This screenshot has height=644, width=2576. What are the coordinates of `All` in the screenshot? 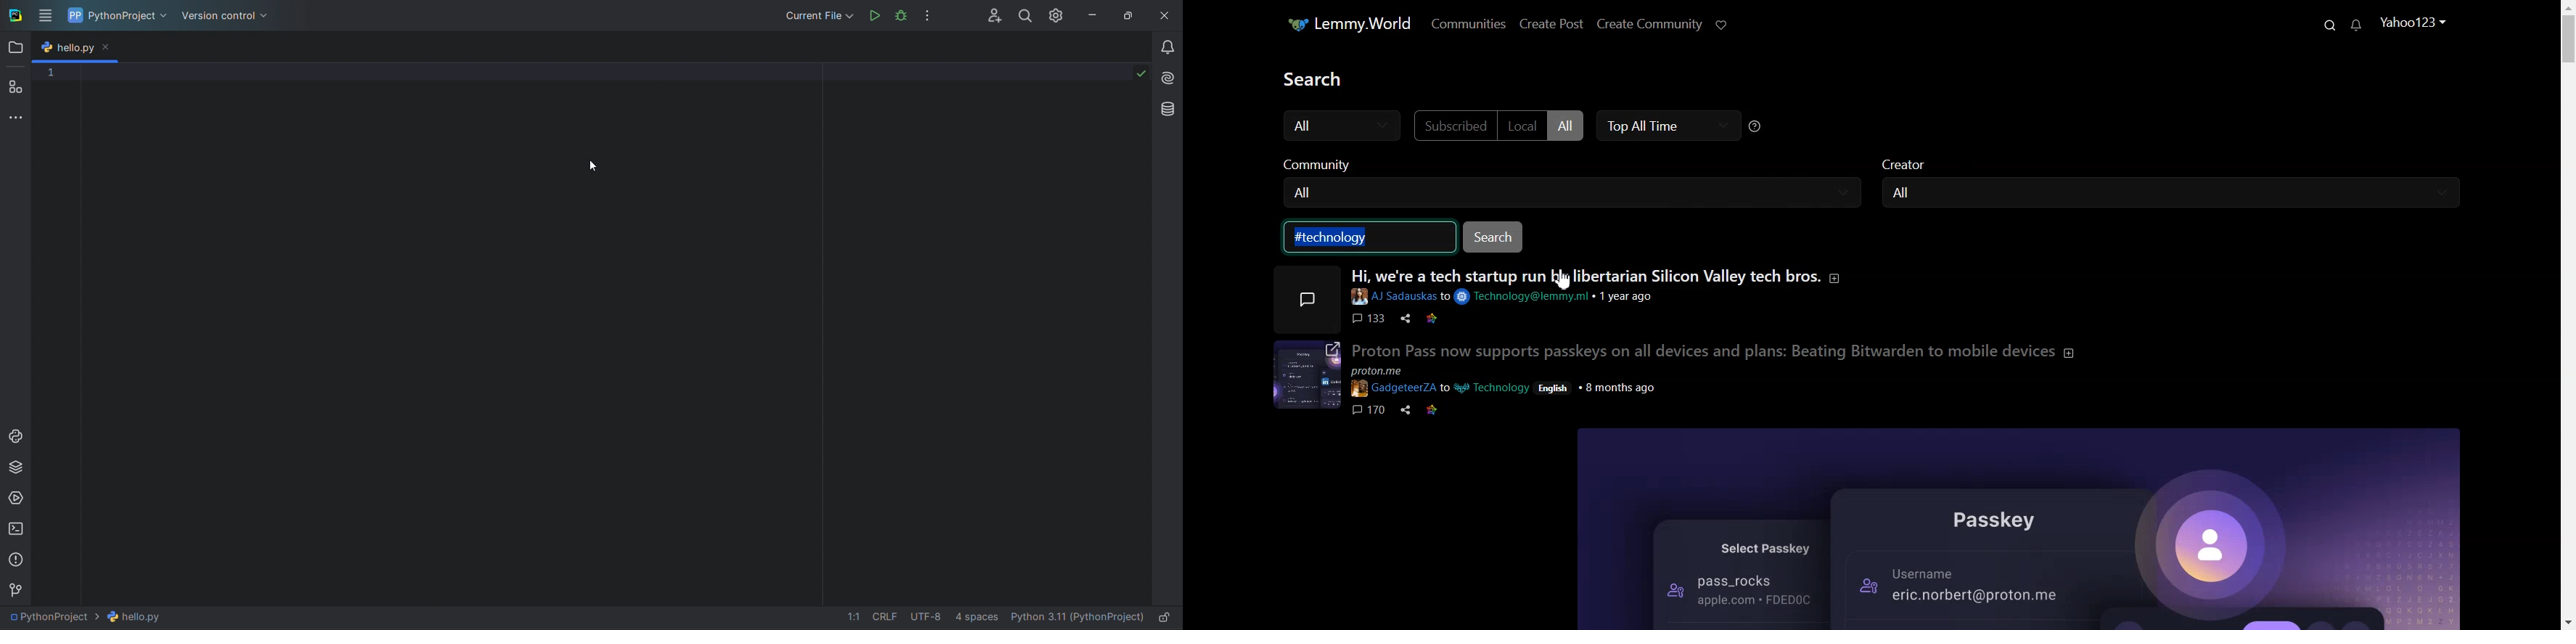 It's located at (1313, 192).